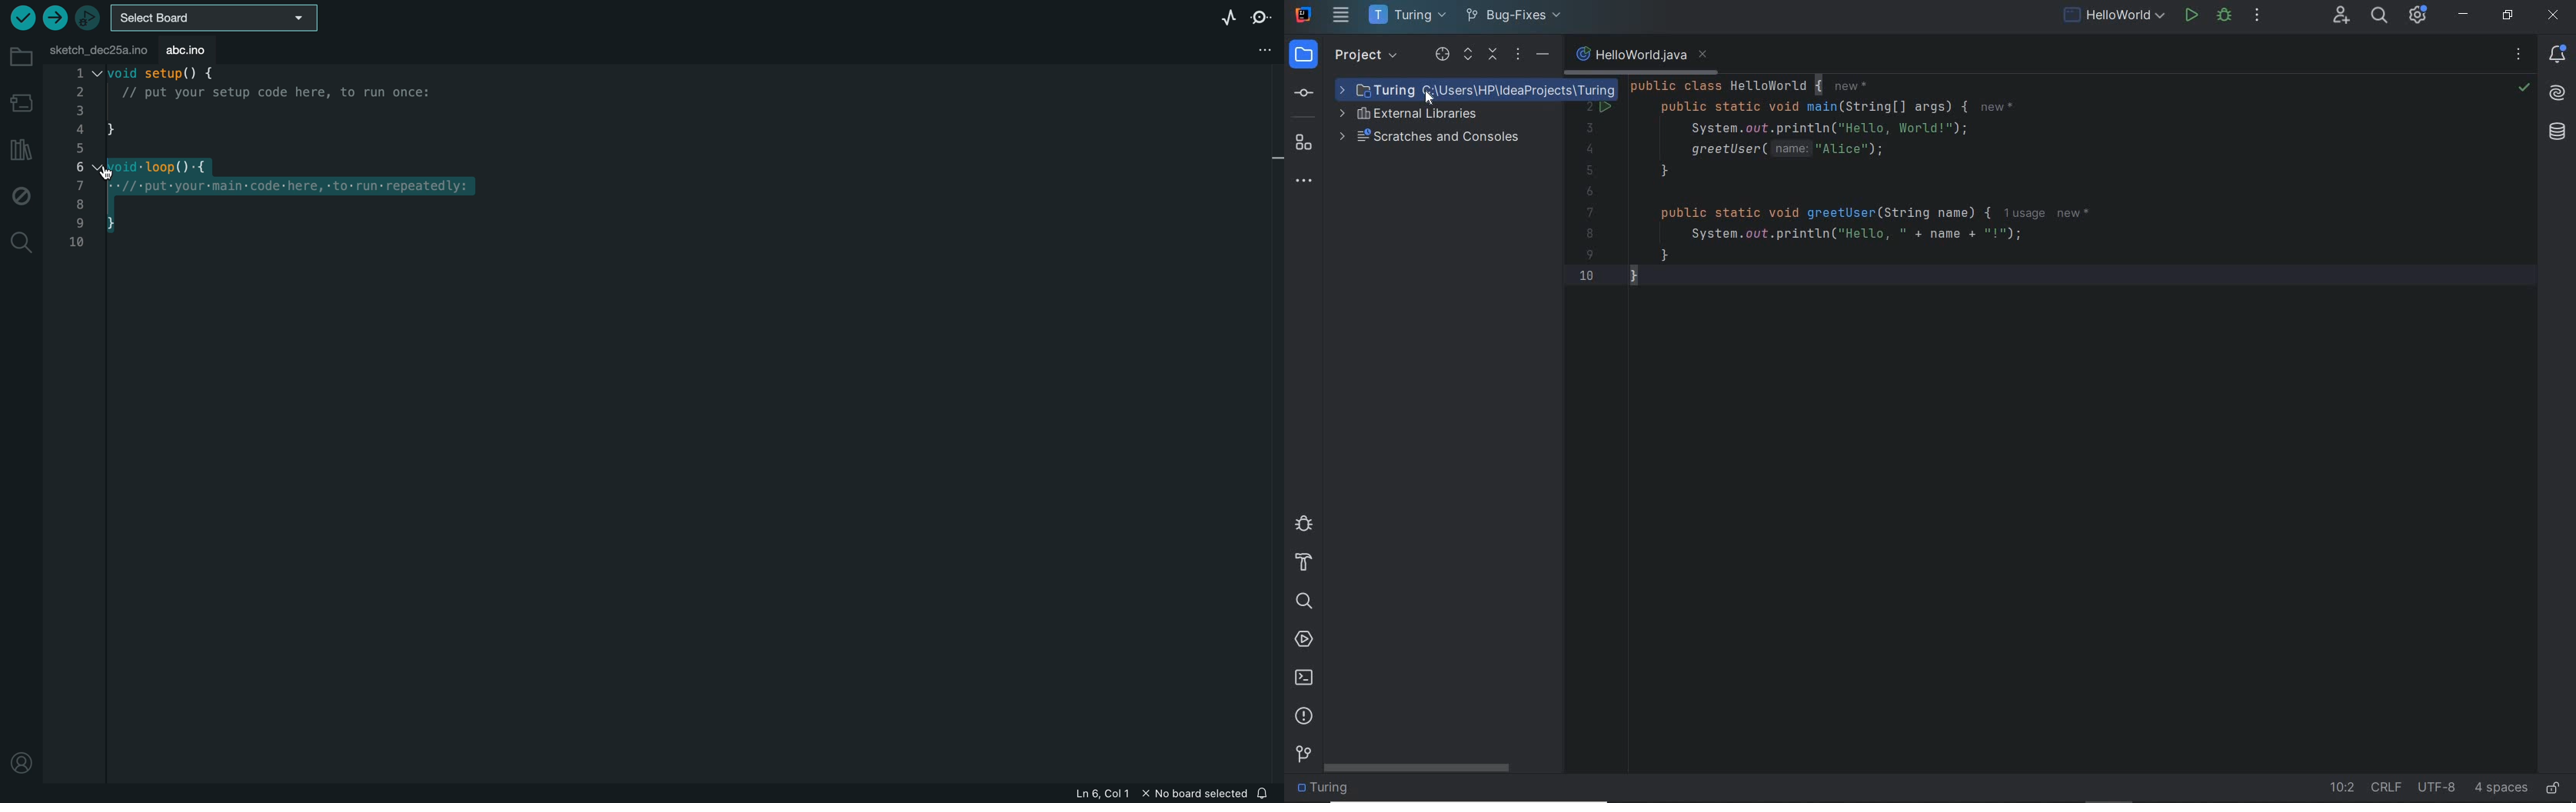 This screenshot has width=2576, height=812. What do you see at coordinates (21, 17) in the screenshot?
I see `verify` at bounding box center [21, 17].